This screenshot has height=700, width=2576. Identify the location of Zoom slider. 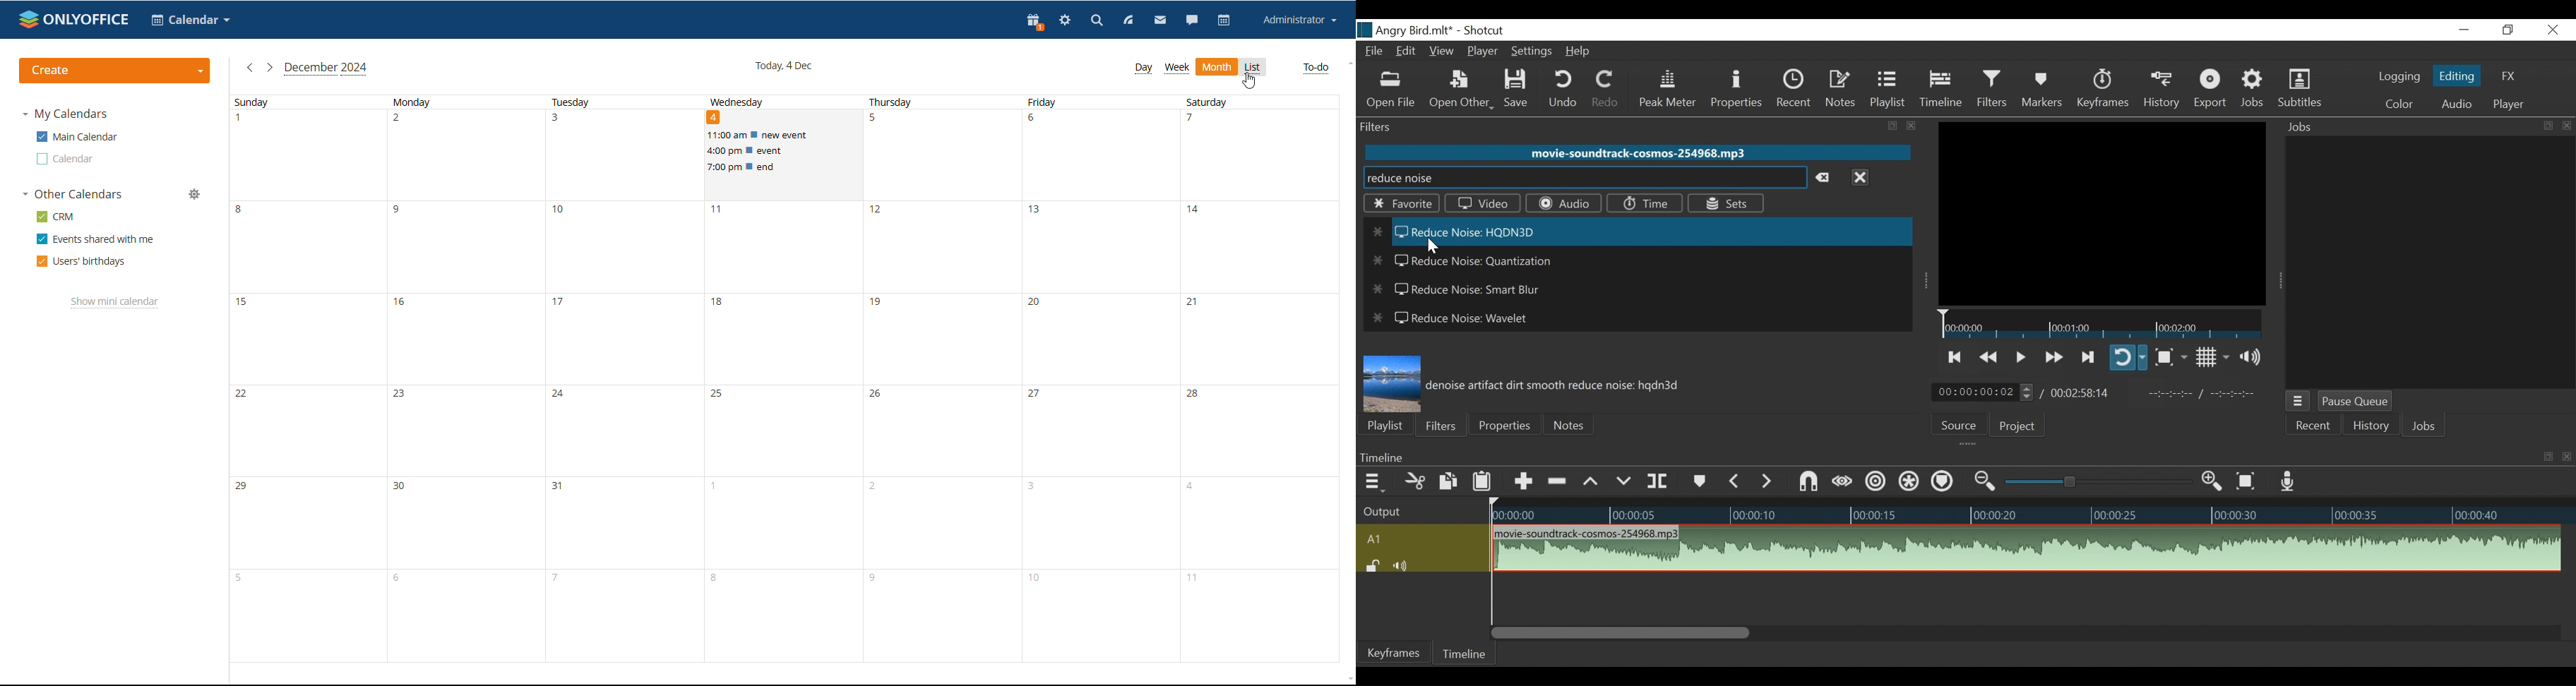
(2094, 482).